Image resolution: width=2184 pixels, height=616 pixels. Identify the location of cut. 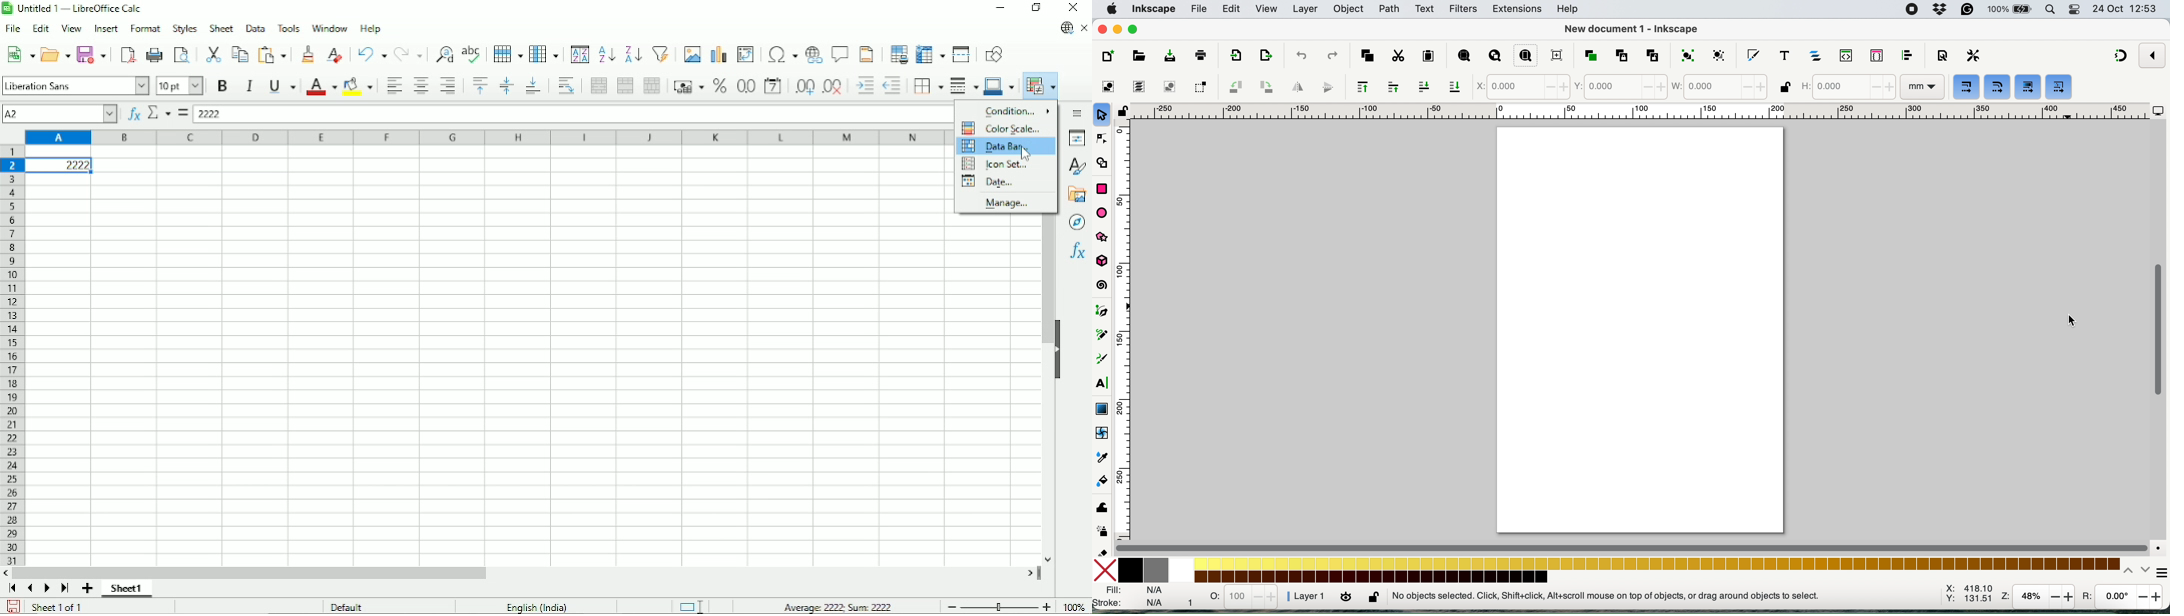
(1398, 57).